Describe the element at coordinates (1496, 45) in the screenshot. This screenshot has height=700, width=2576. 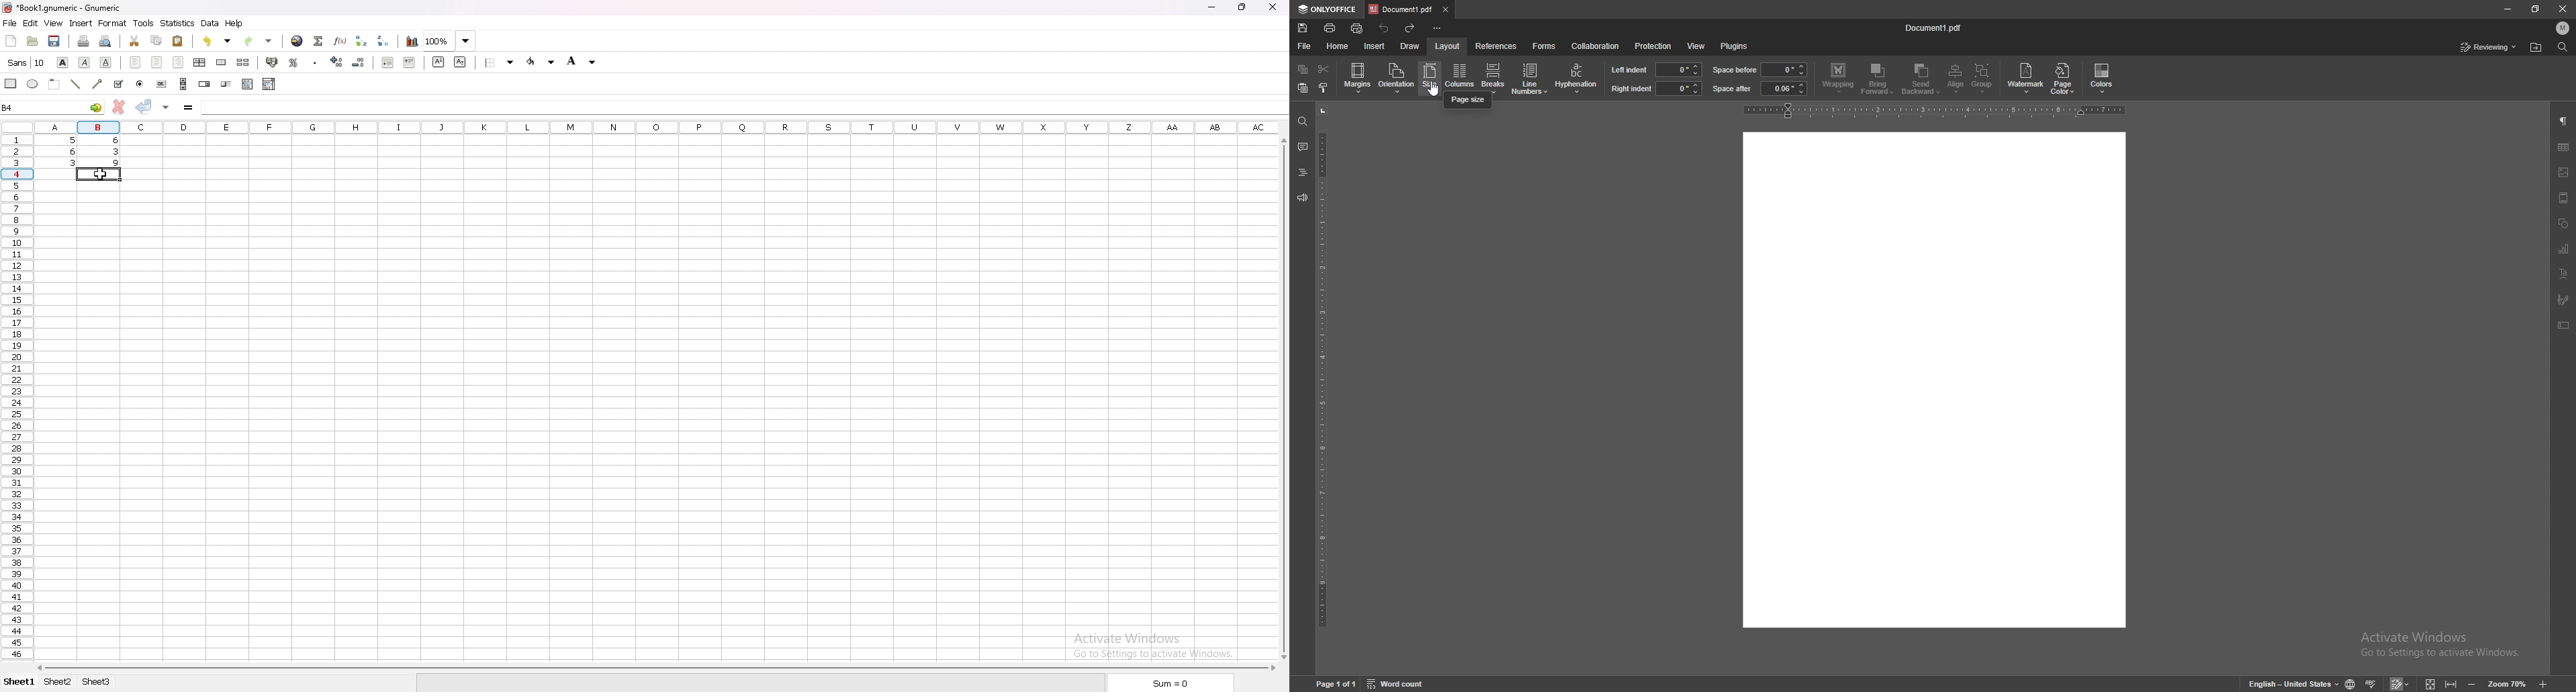
I see `references` at that location.